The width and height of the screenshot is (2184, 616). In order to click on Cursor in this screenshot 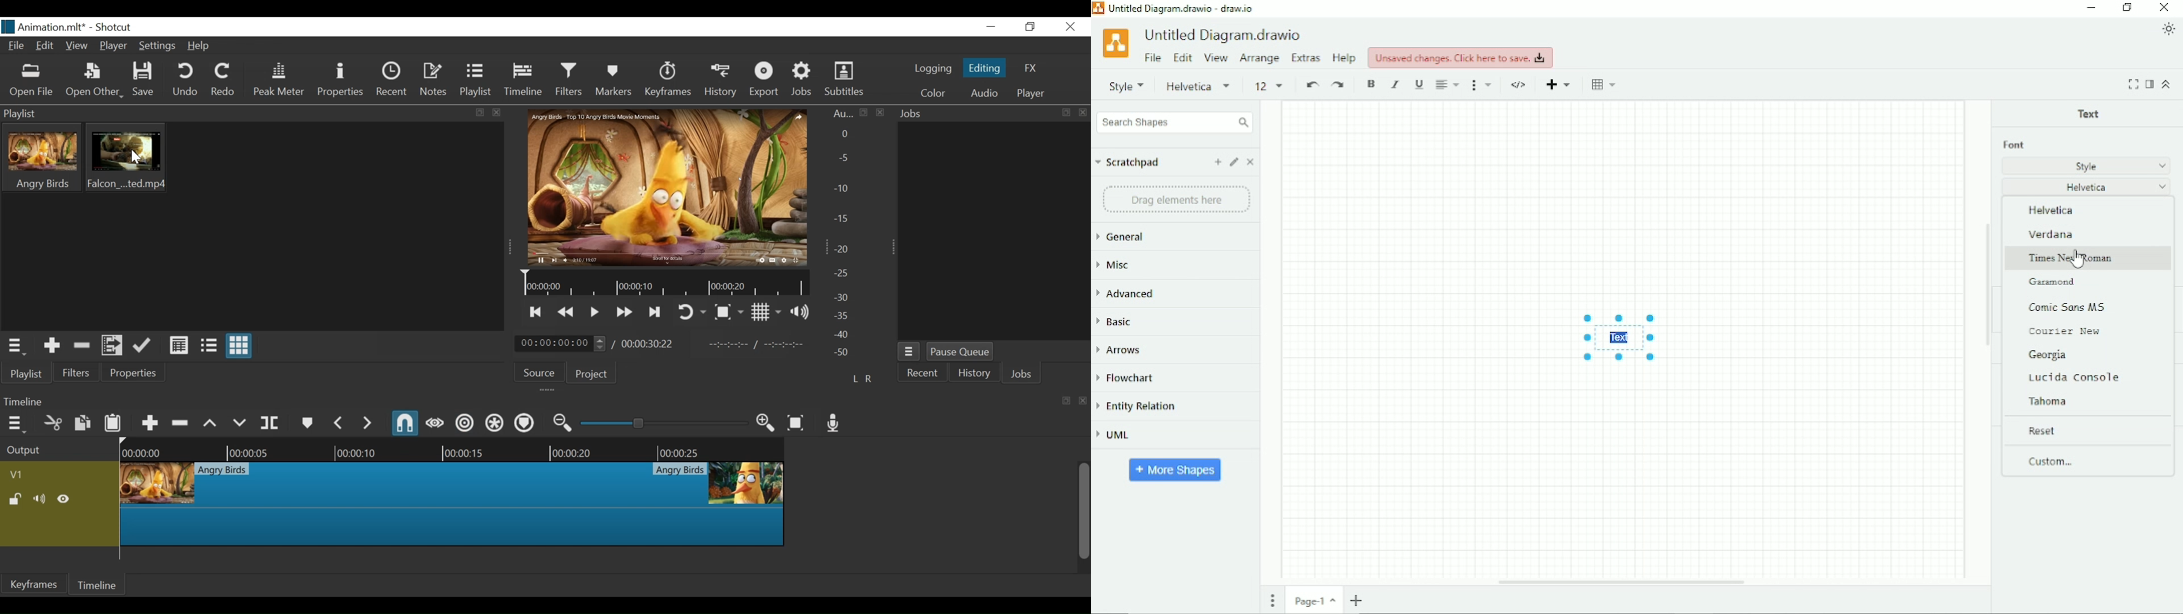, I will do `click(134, 157)`.